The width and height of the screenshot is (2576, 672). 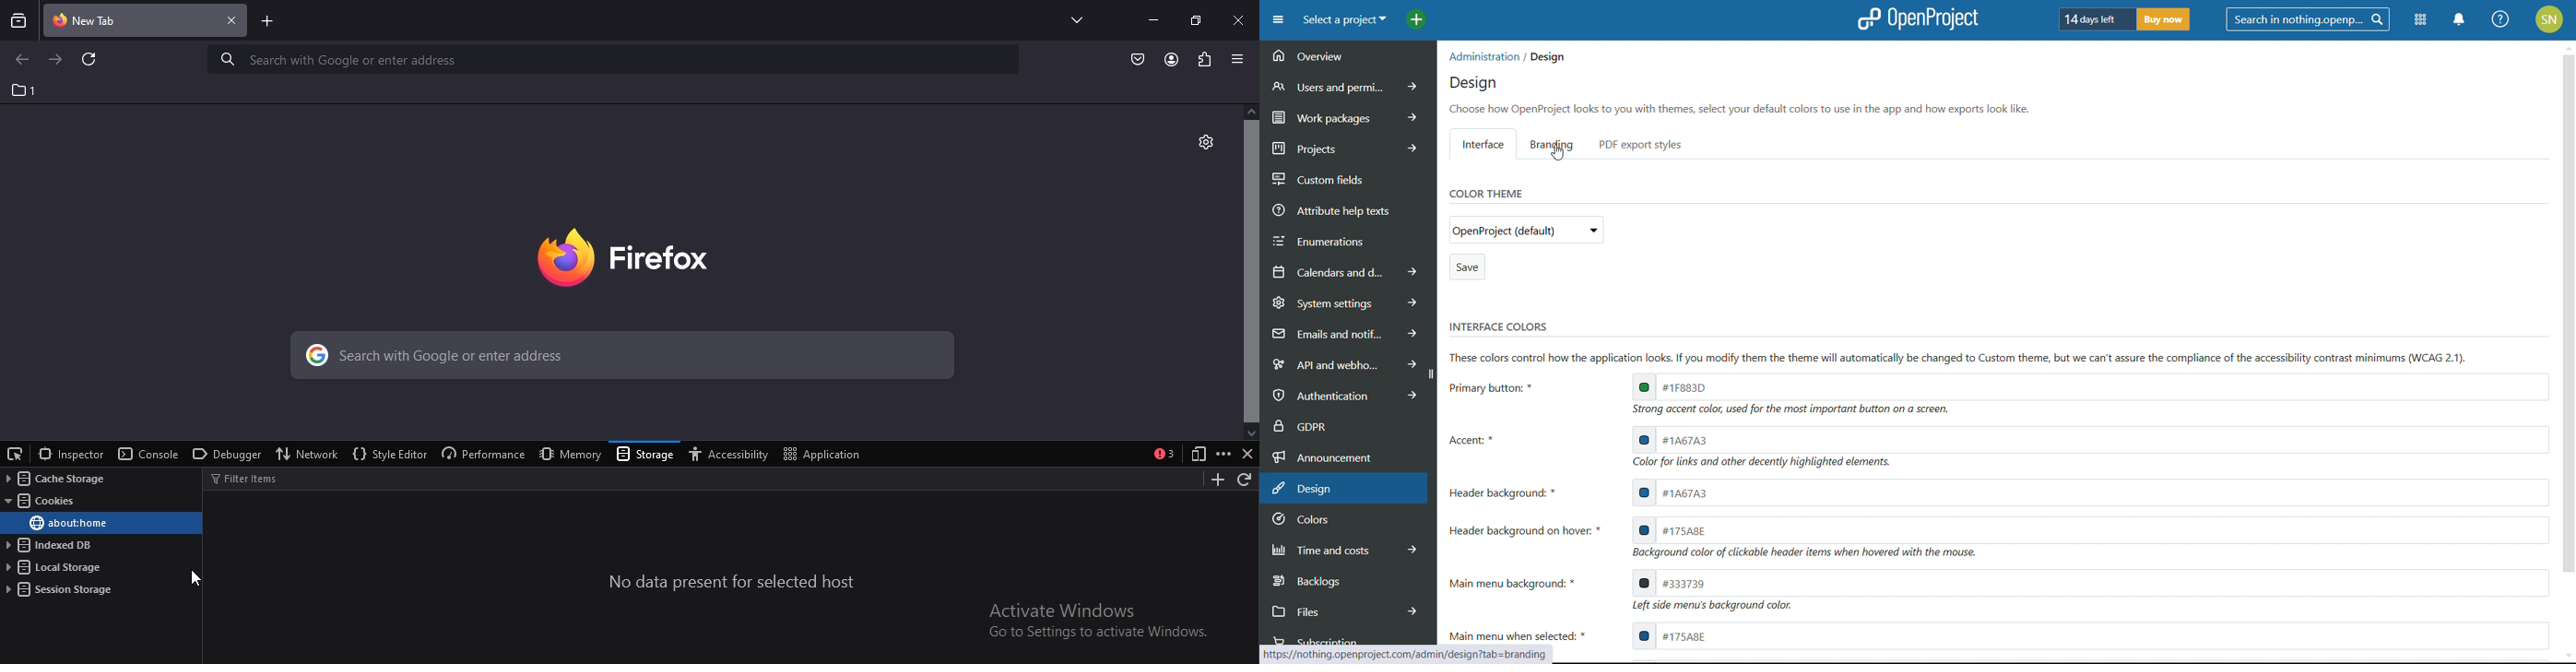 What do you see at coordinates (2091, 440) in the screenshot?
I see `accents` at bounding box center [2091, 440].